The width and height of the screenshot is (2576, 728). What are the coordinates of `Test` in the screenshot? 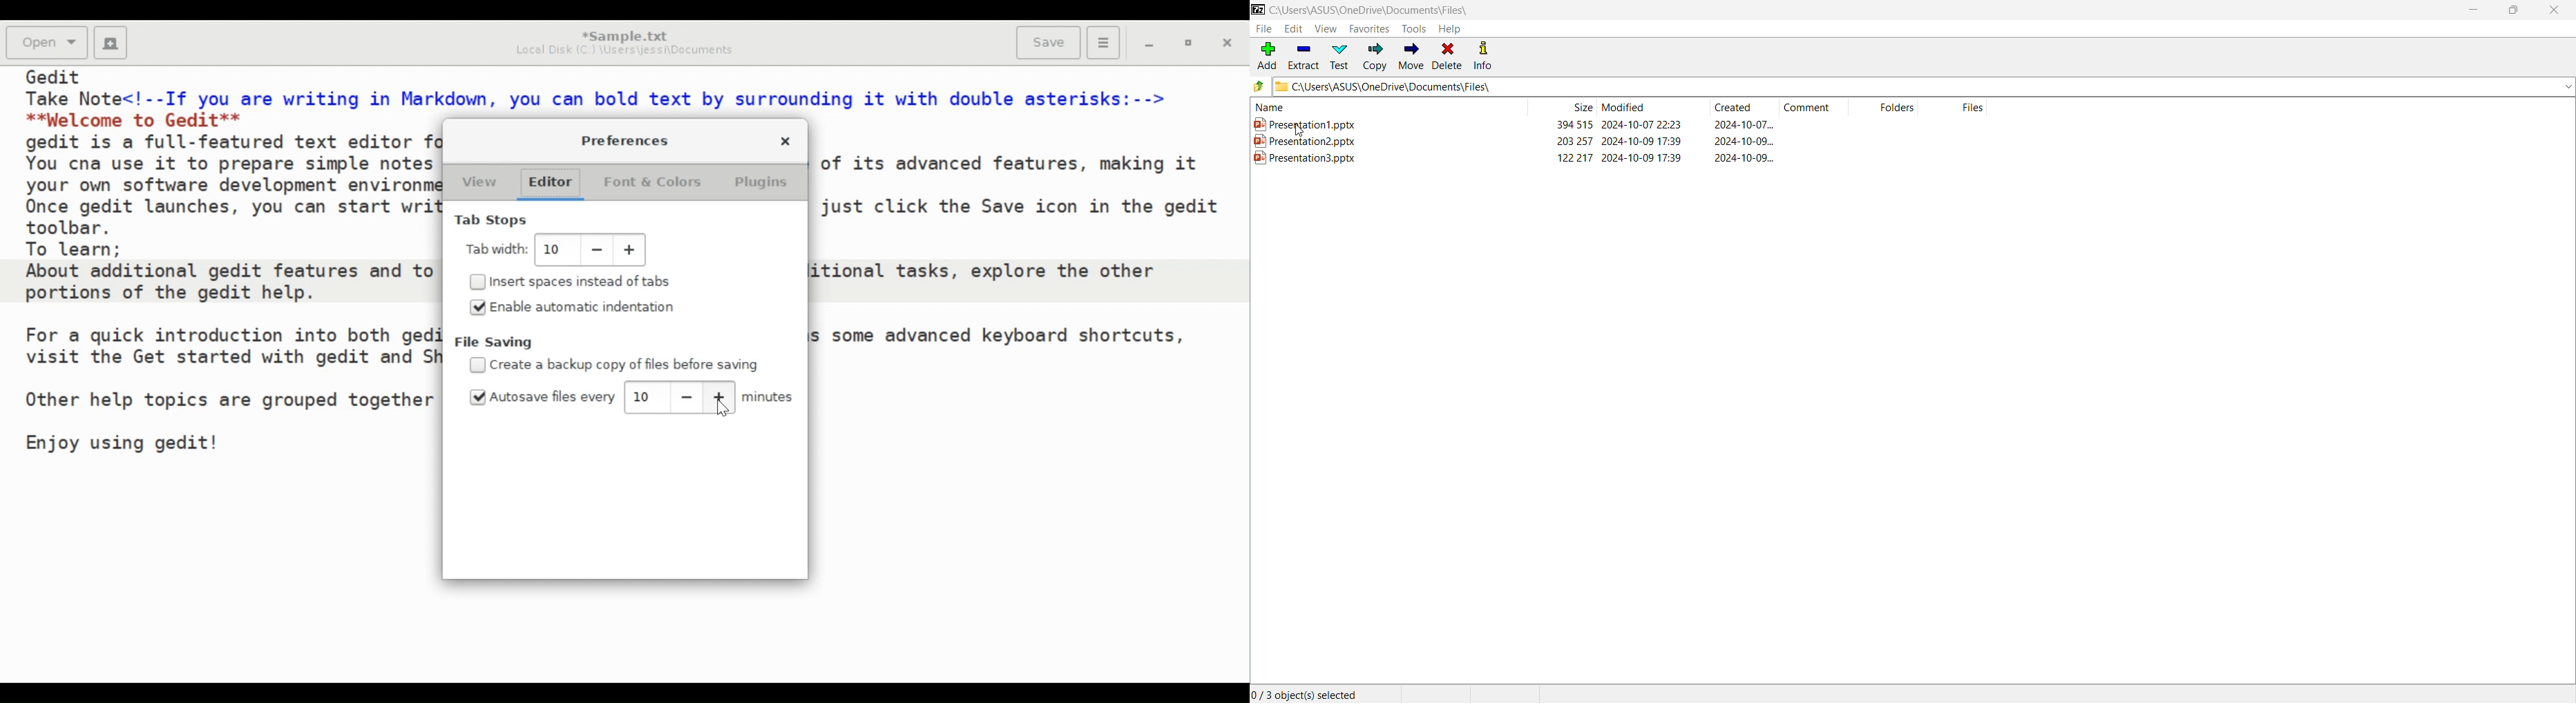 It's located at (1340, 56).